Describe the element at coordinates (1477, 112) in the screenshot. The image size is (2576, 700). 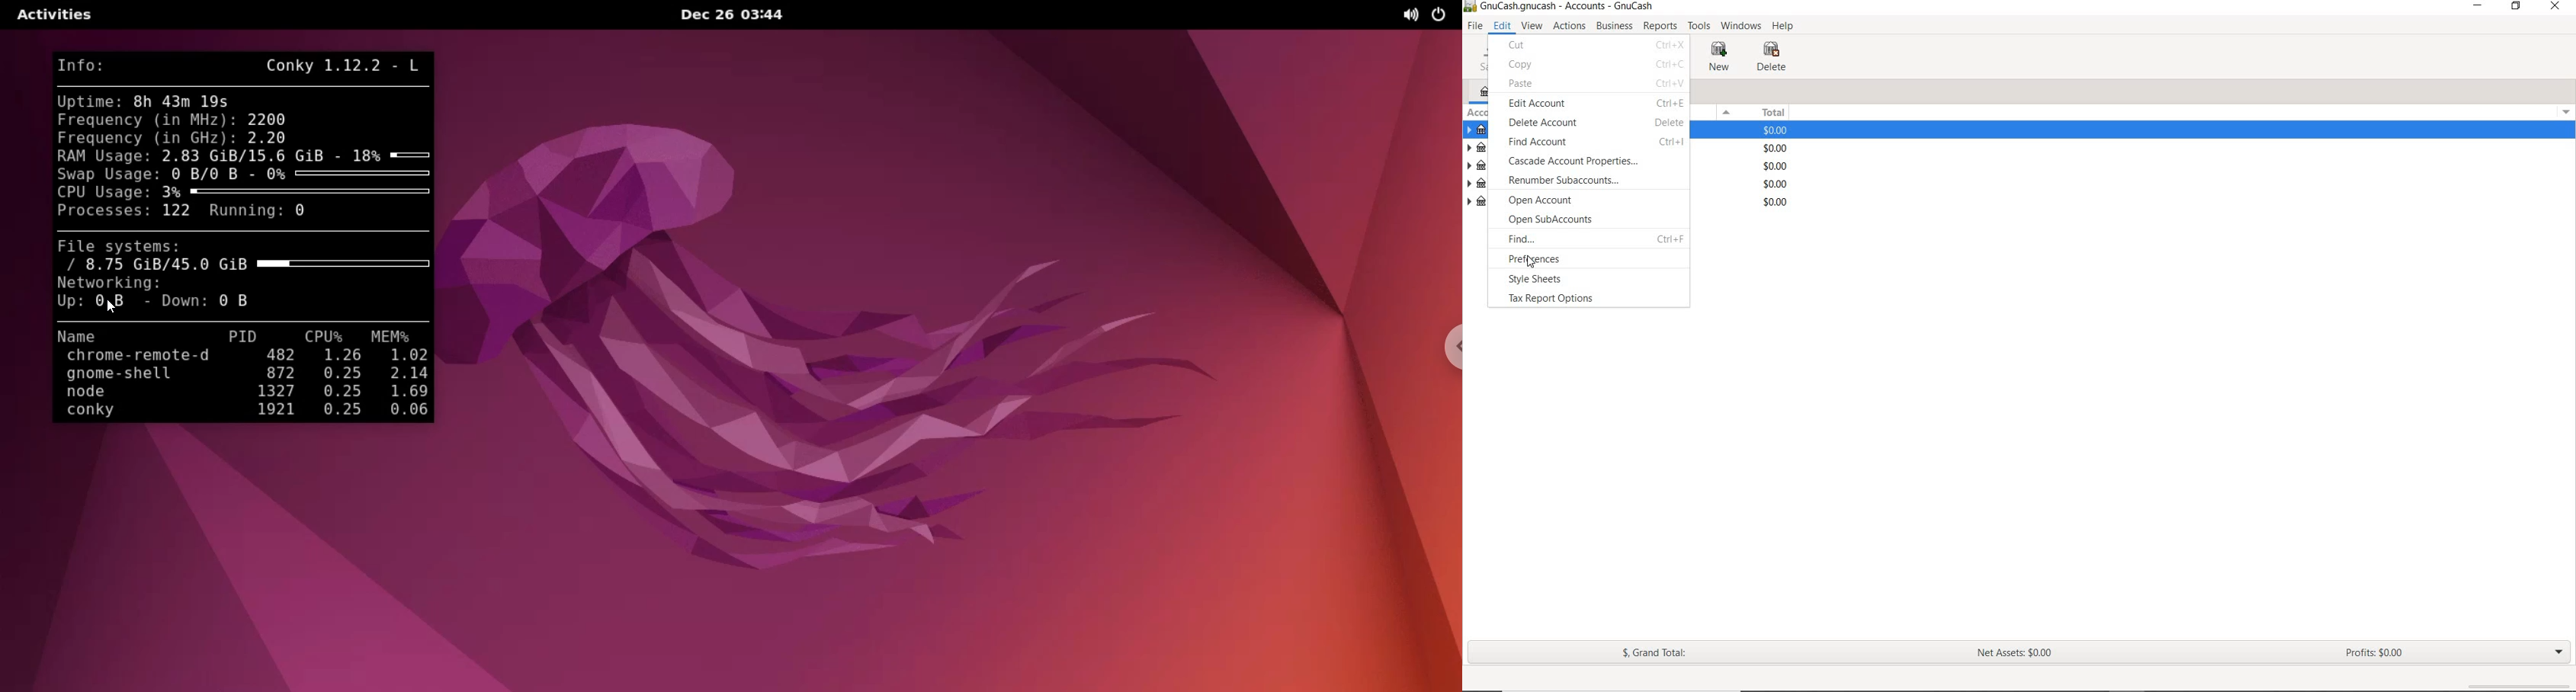
I see `ACCOUNT NAME` at that location.